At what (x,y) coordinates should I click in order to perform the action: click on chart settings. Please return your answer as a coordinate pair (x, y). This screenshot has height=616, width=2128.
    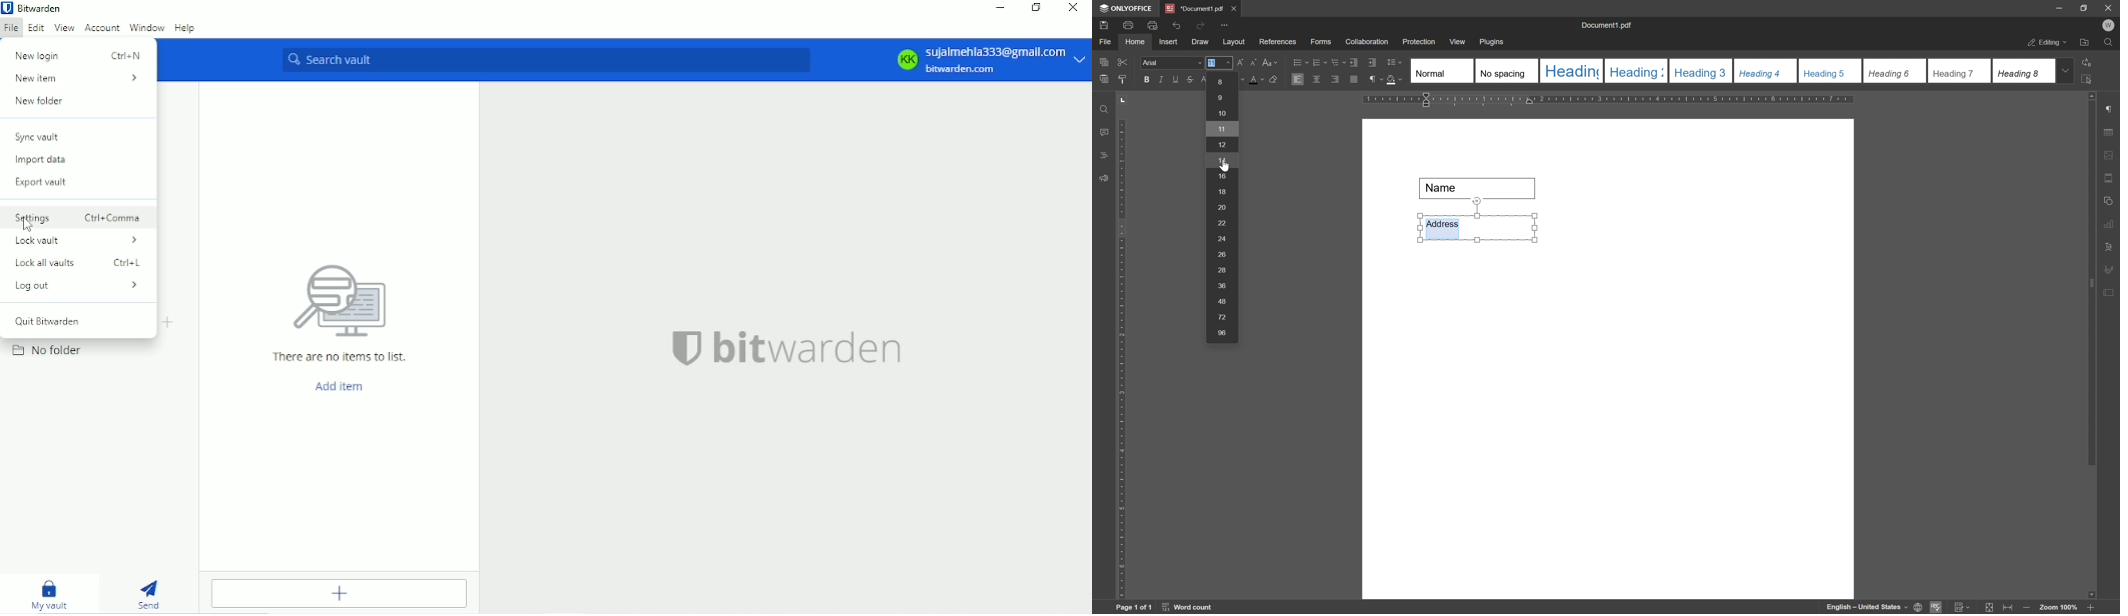
    Looking at the image, I should click on (2112, 226).